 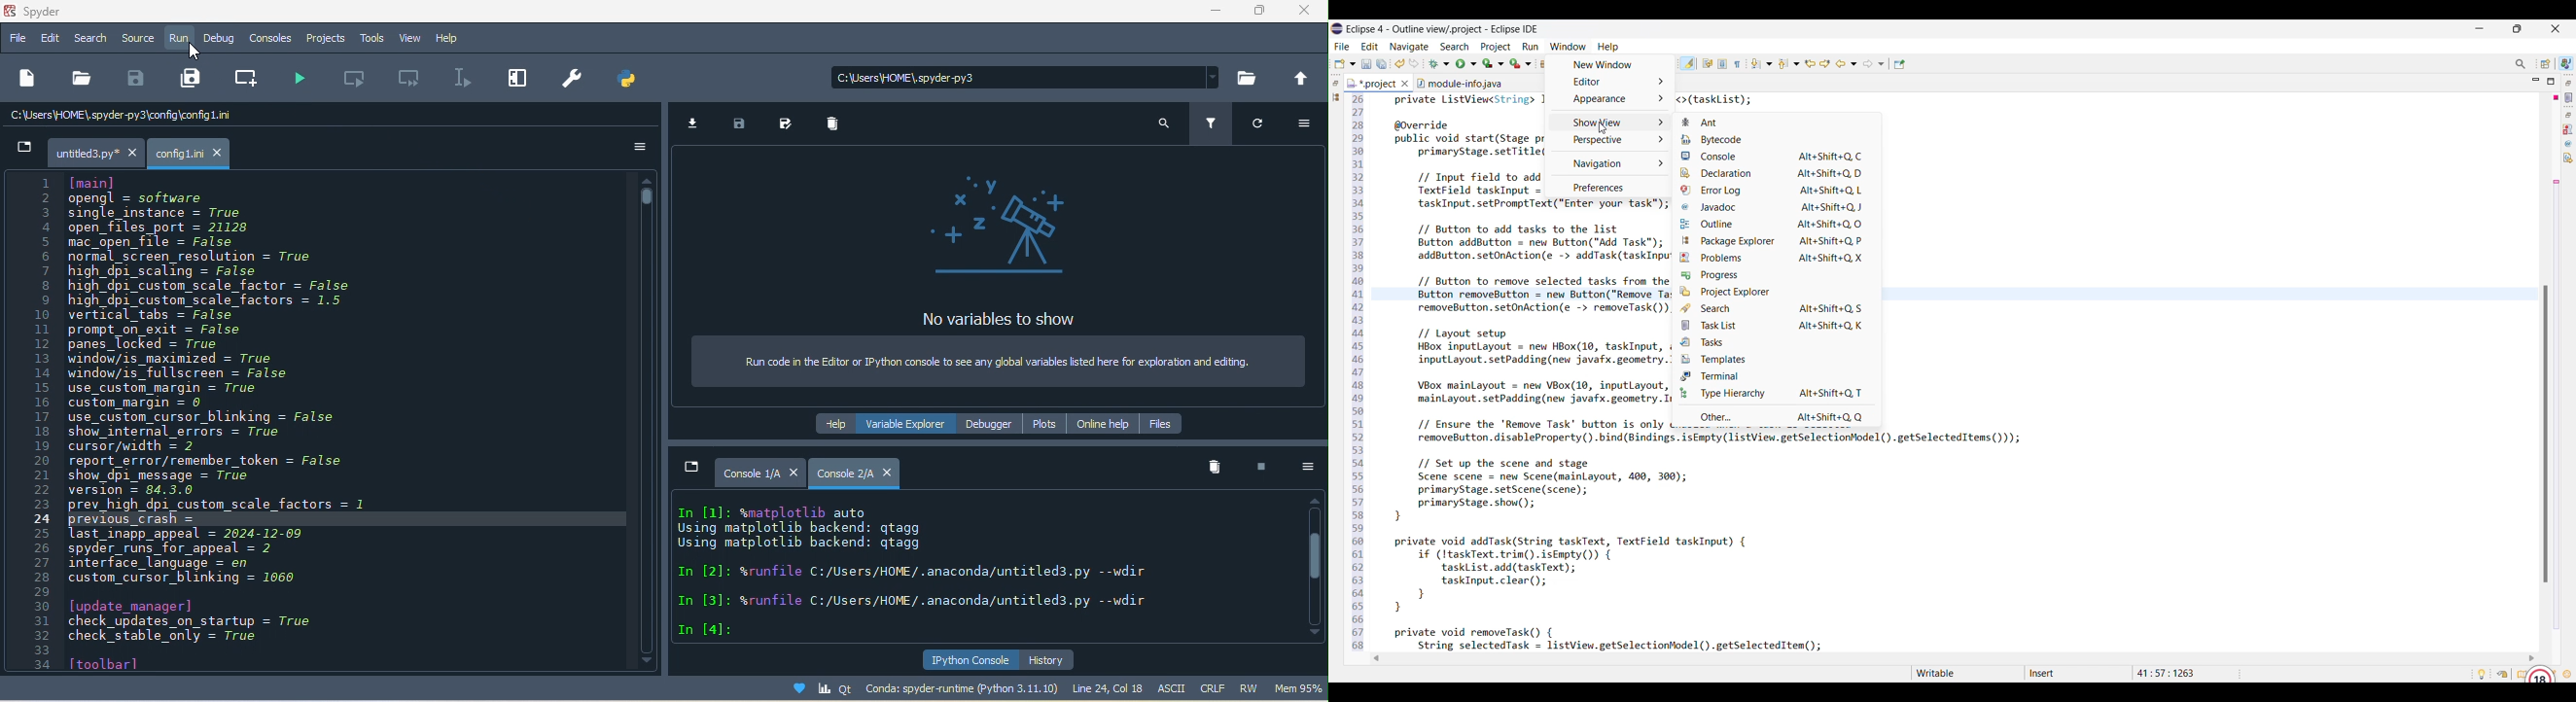 What do you see at coordinates (1313, 565) in the screenshot?
I see `vertical scroll bar` at bounding box center [1313, 565].